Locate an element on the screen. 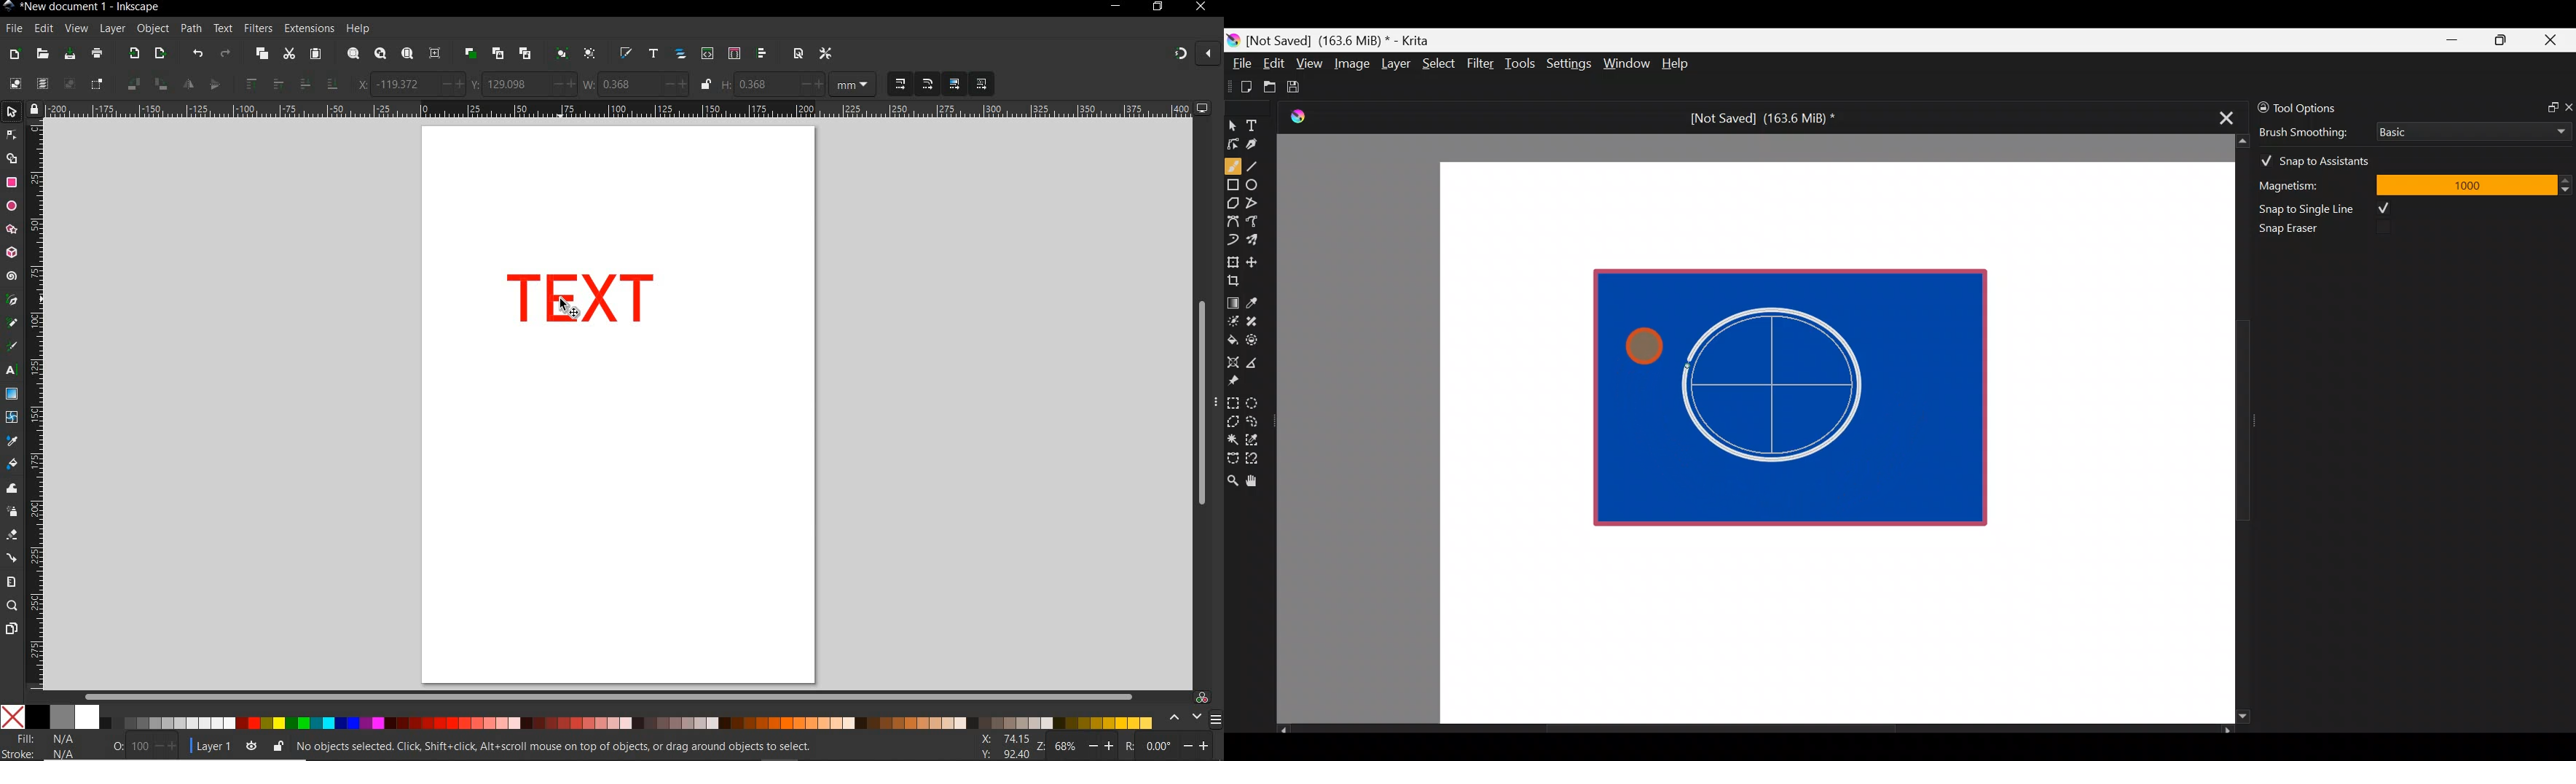 This screenshot has width=2576, height=784. Image is located at coordinates (1351, 63).